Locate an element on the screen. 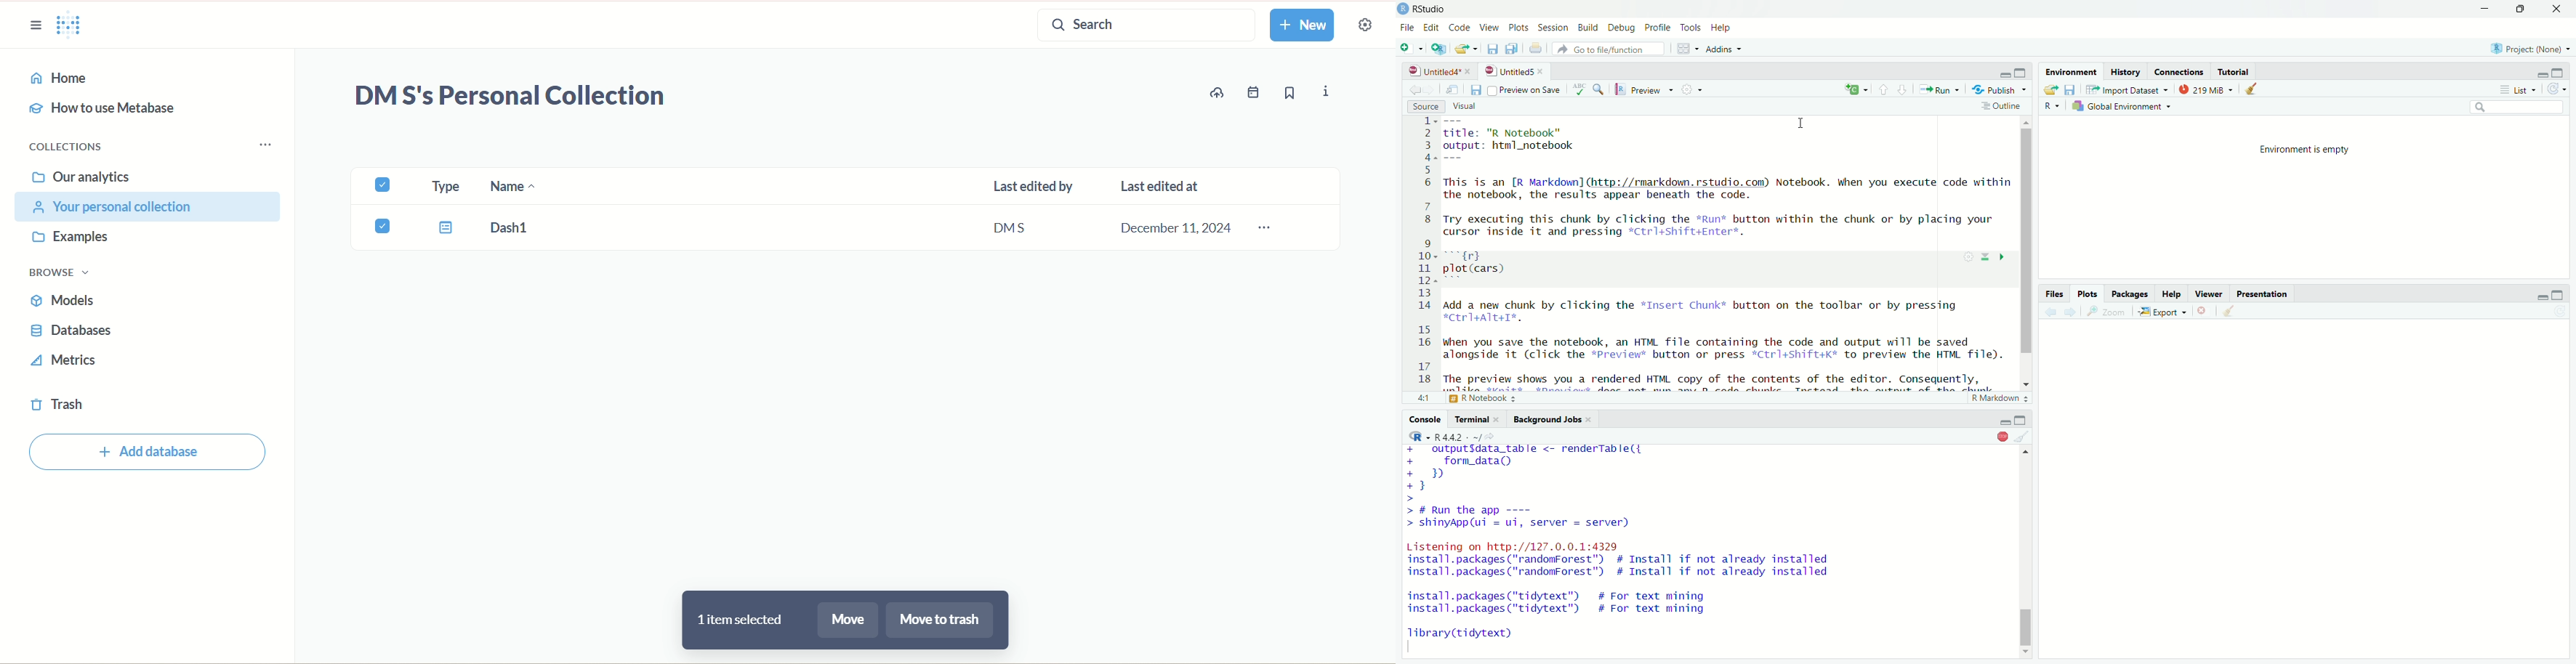  bookmark is located at coordinates (1287, 95).